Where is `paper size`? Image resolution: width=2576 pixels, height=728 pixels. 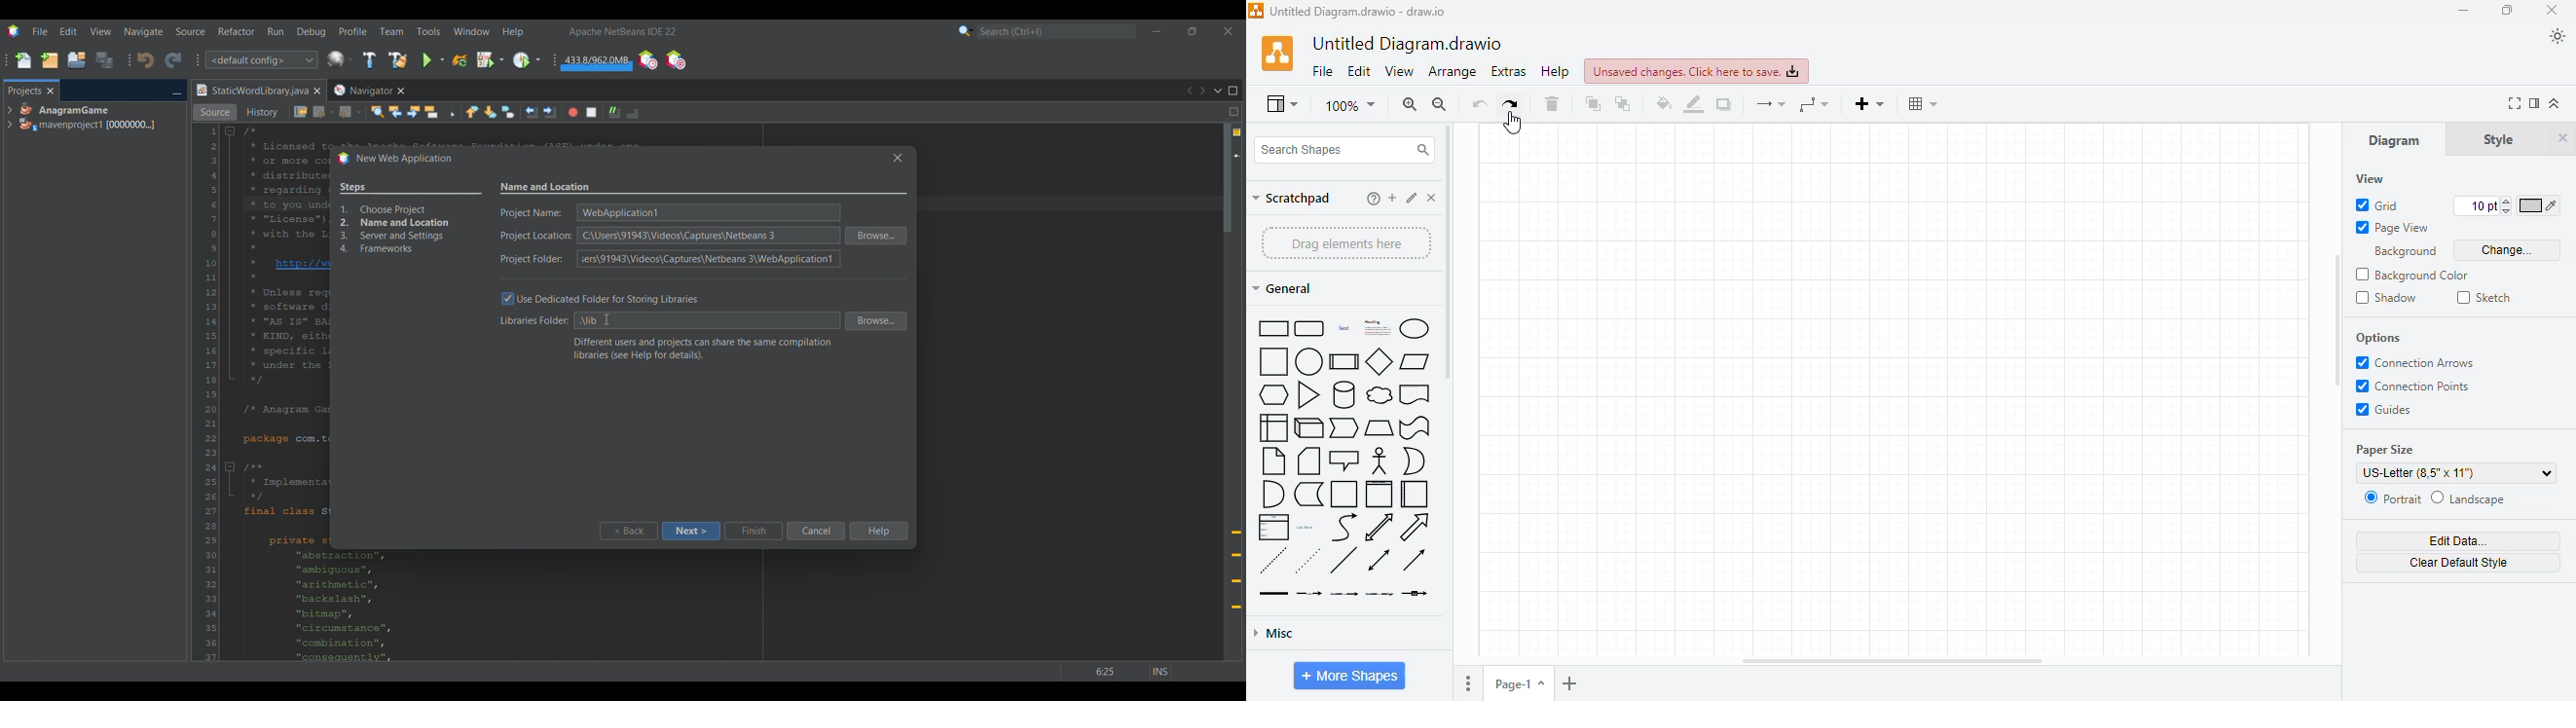
paper size is located at coordinates (2384, 450).